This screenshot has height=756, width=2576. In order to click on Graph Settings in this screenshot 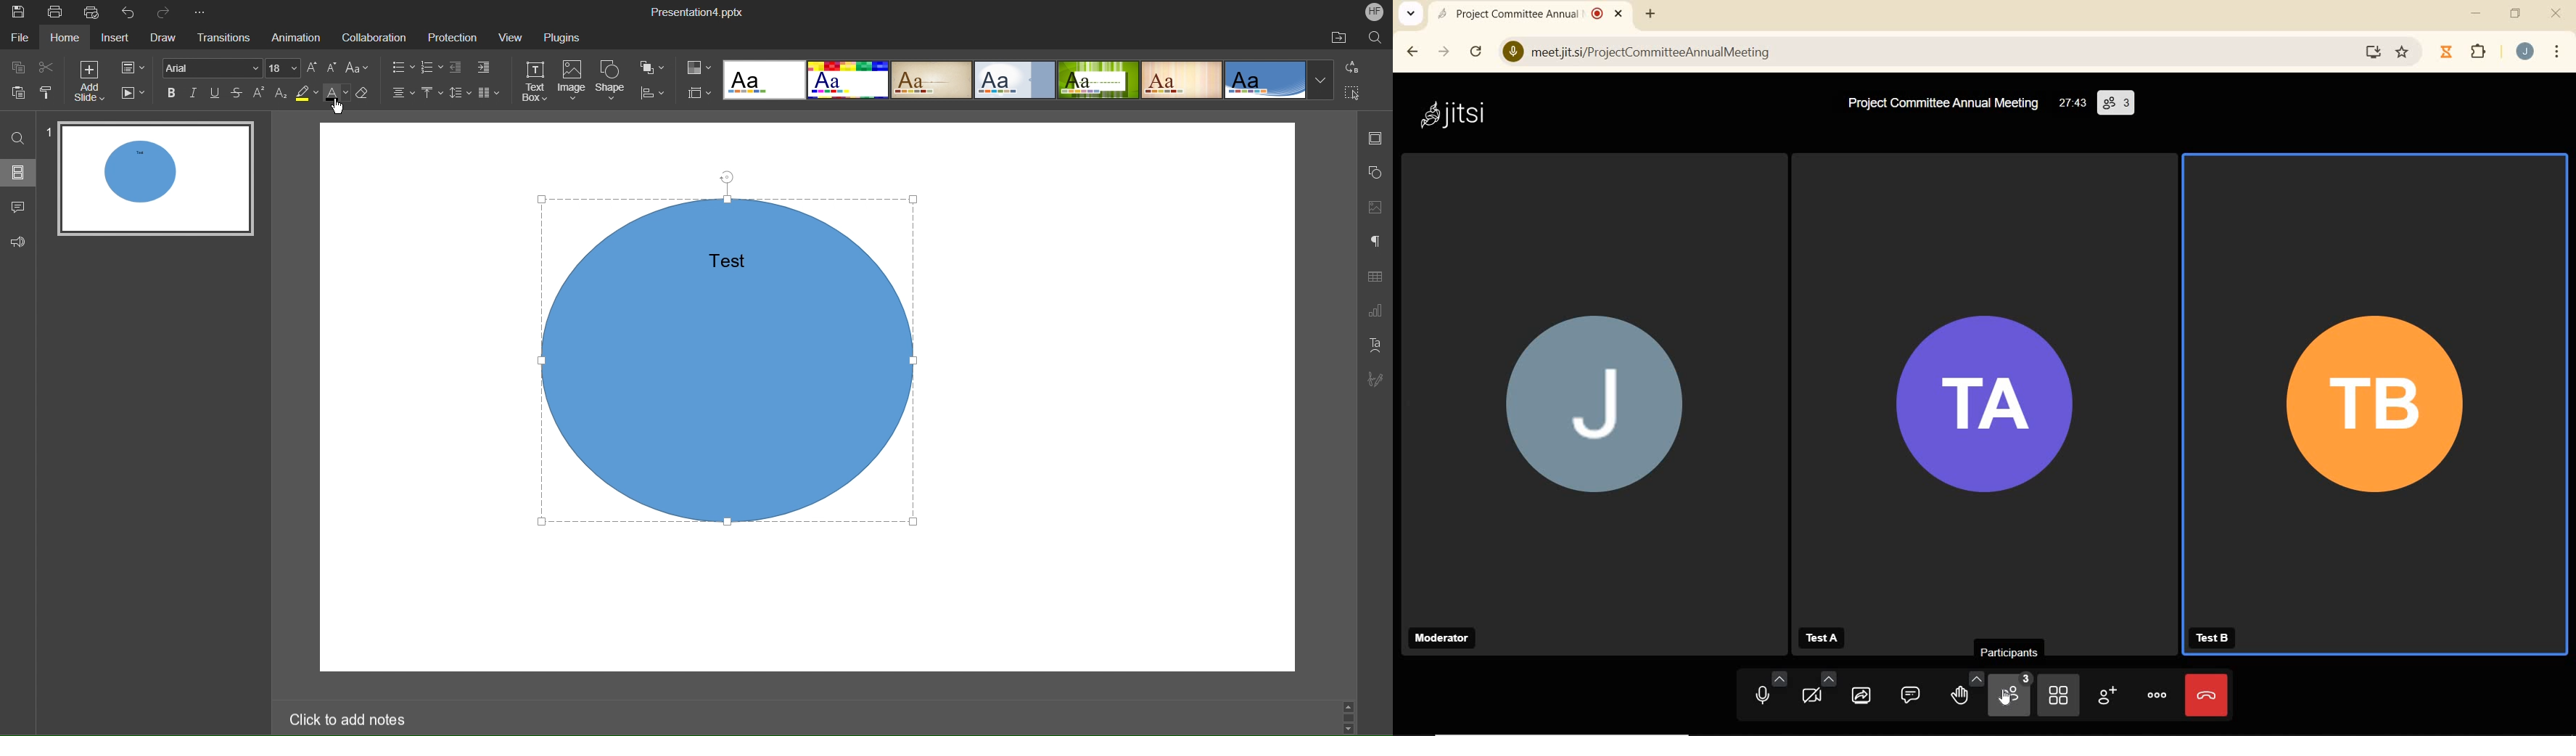, I will do `click(1375, 311)`.